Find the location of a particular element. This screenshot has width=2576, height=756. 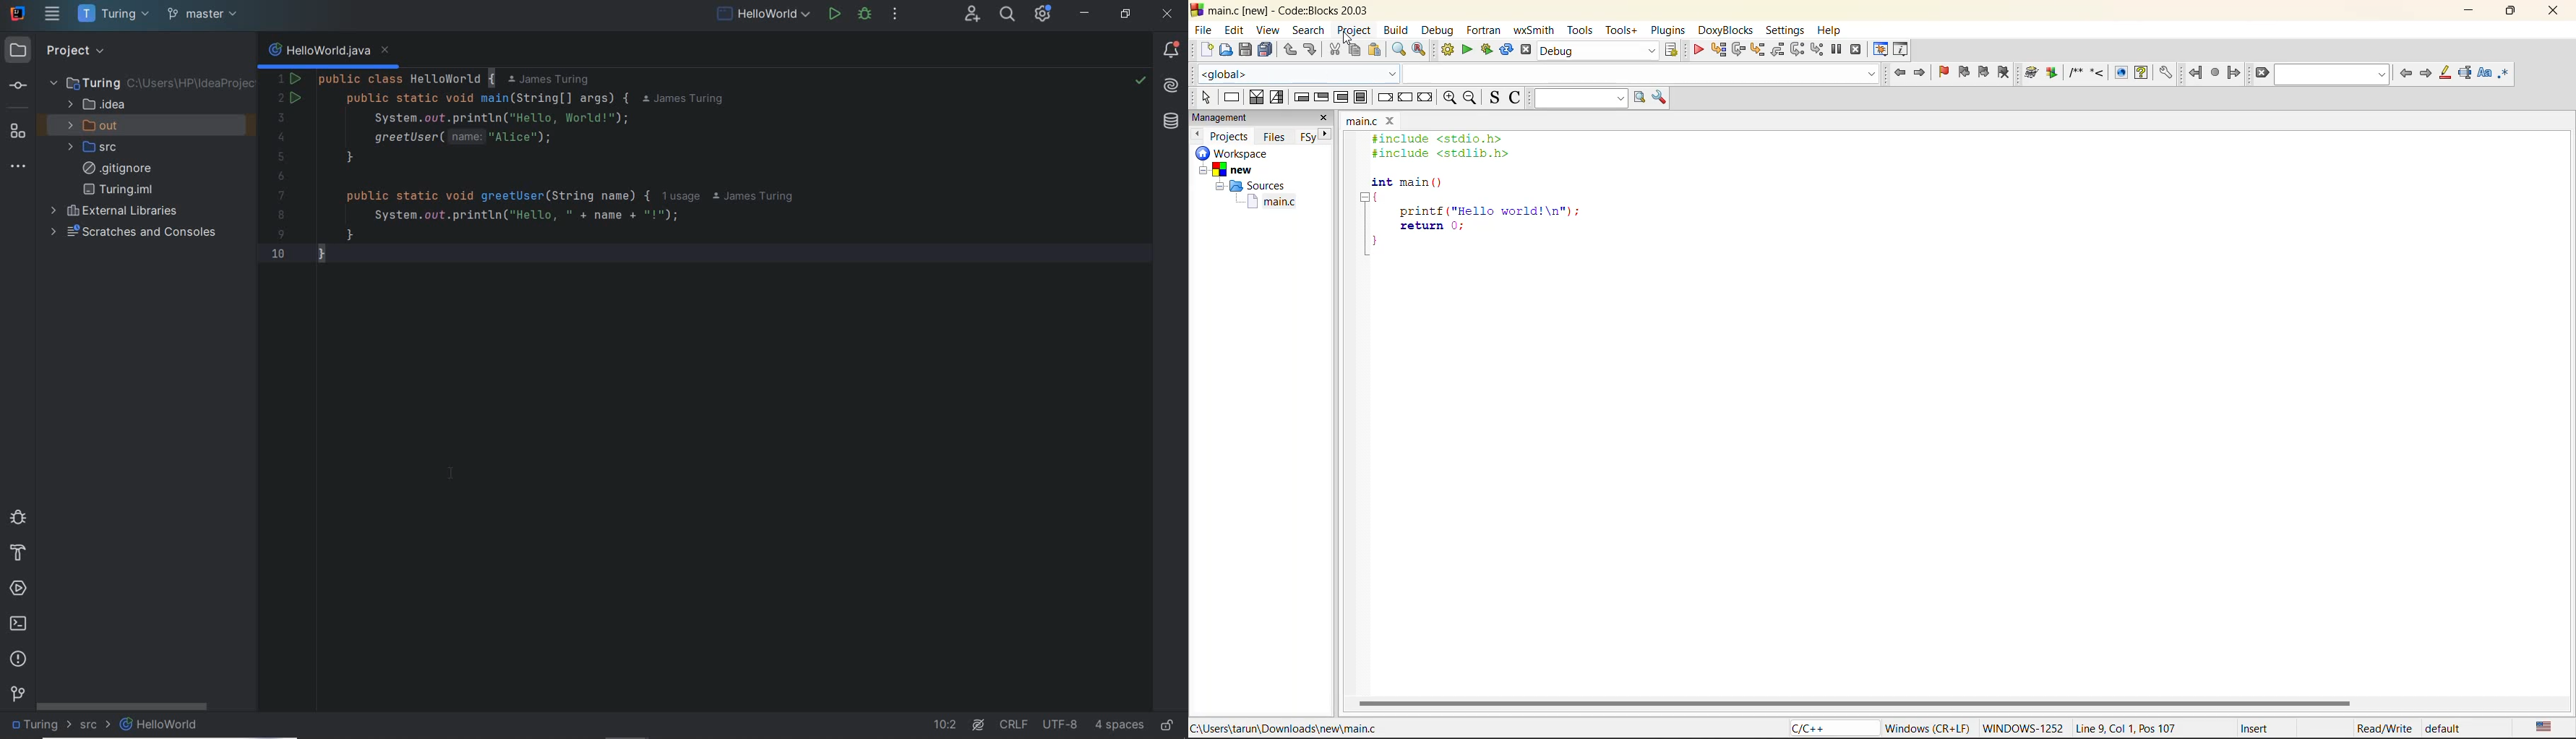

save is located at coordinates (1244, 50).